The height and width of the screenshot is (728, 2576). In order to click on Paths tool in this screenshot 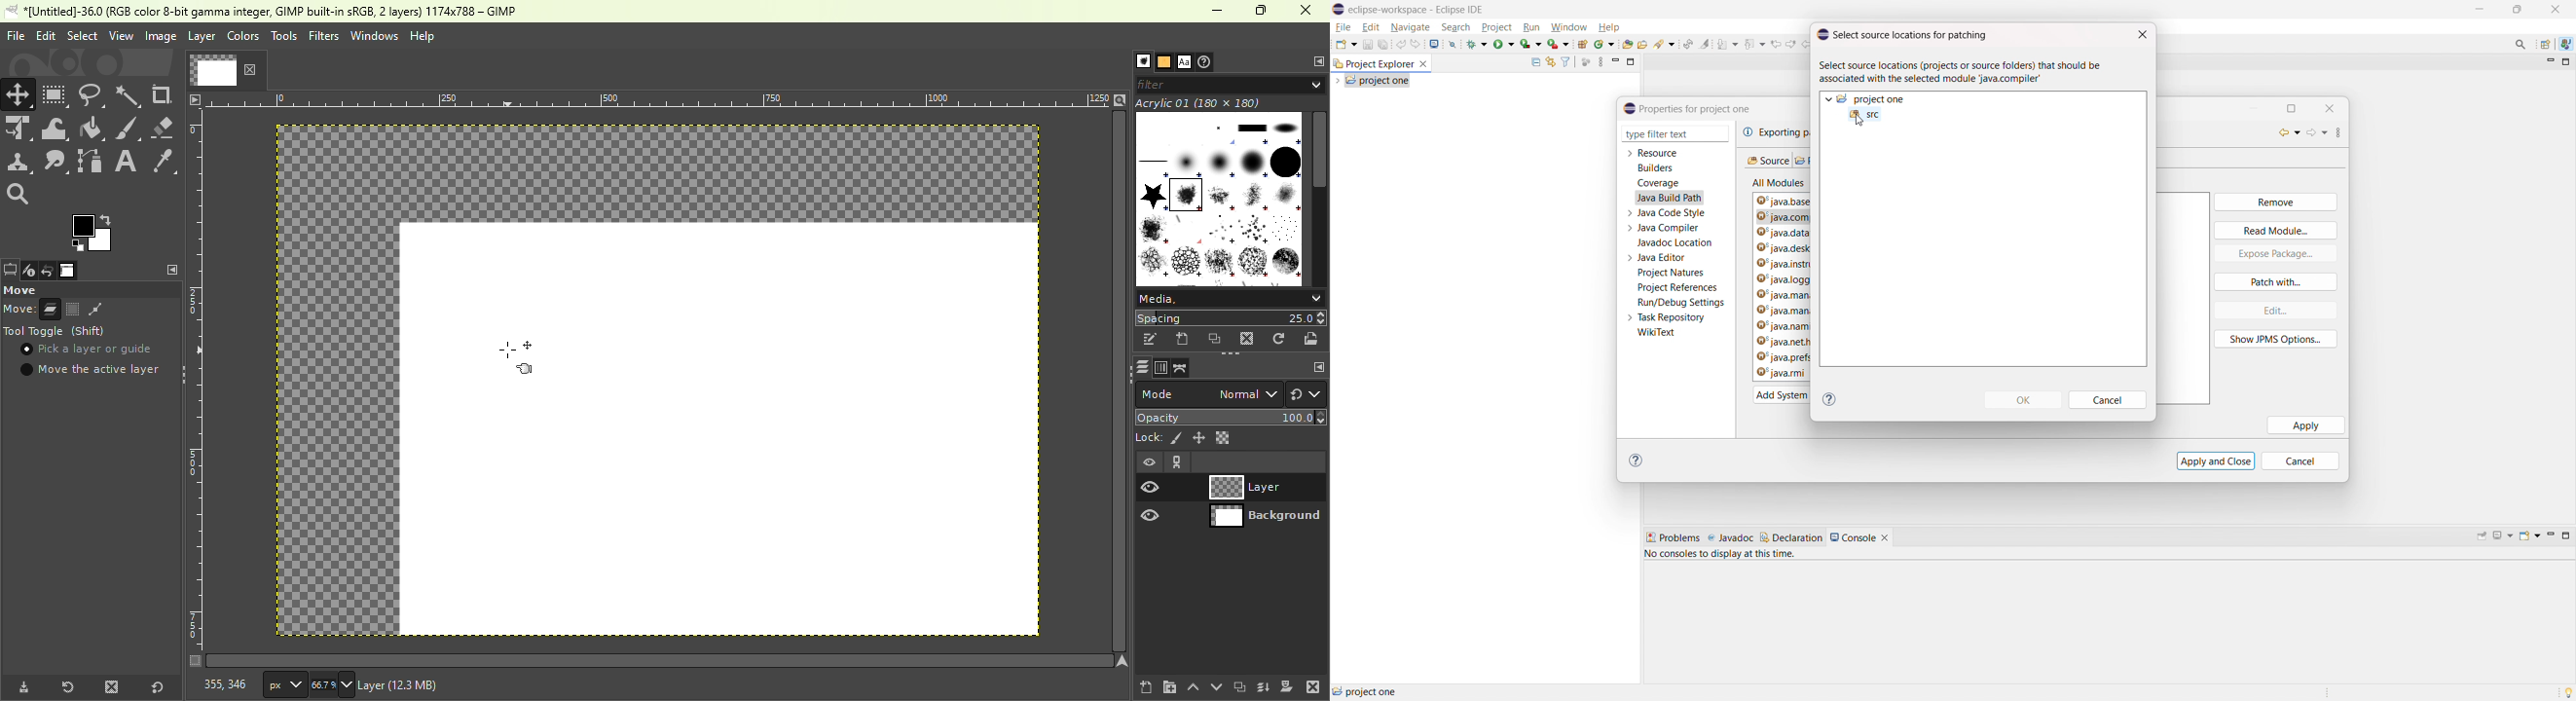, I will do `click(91, 161)`.